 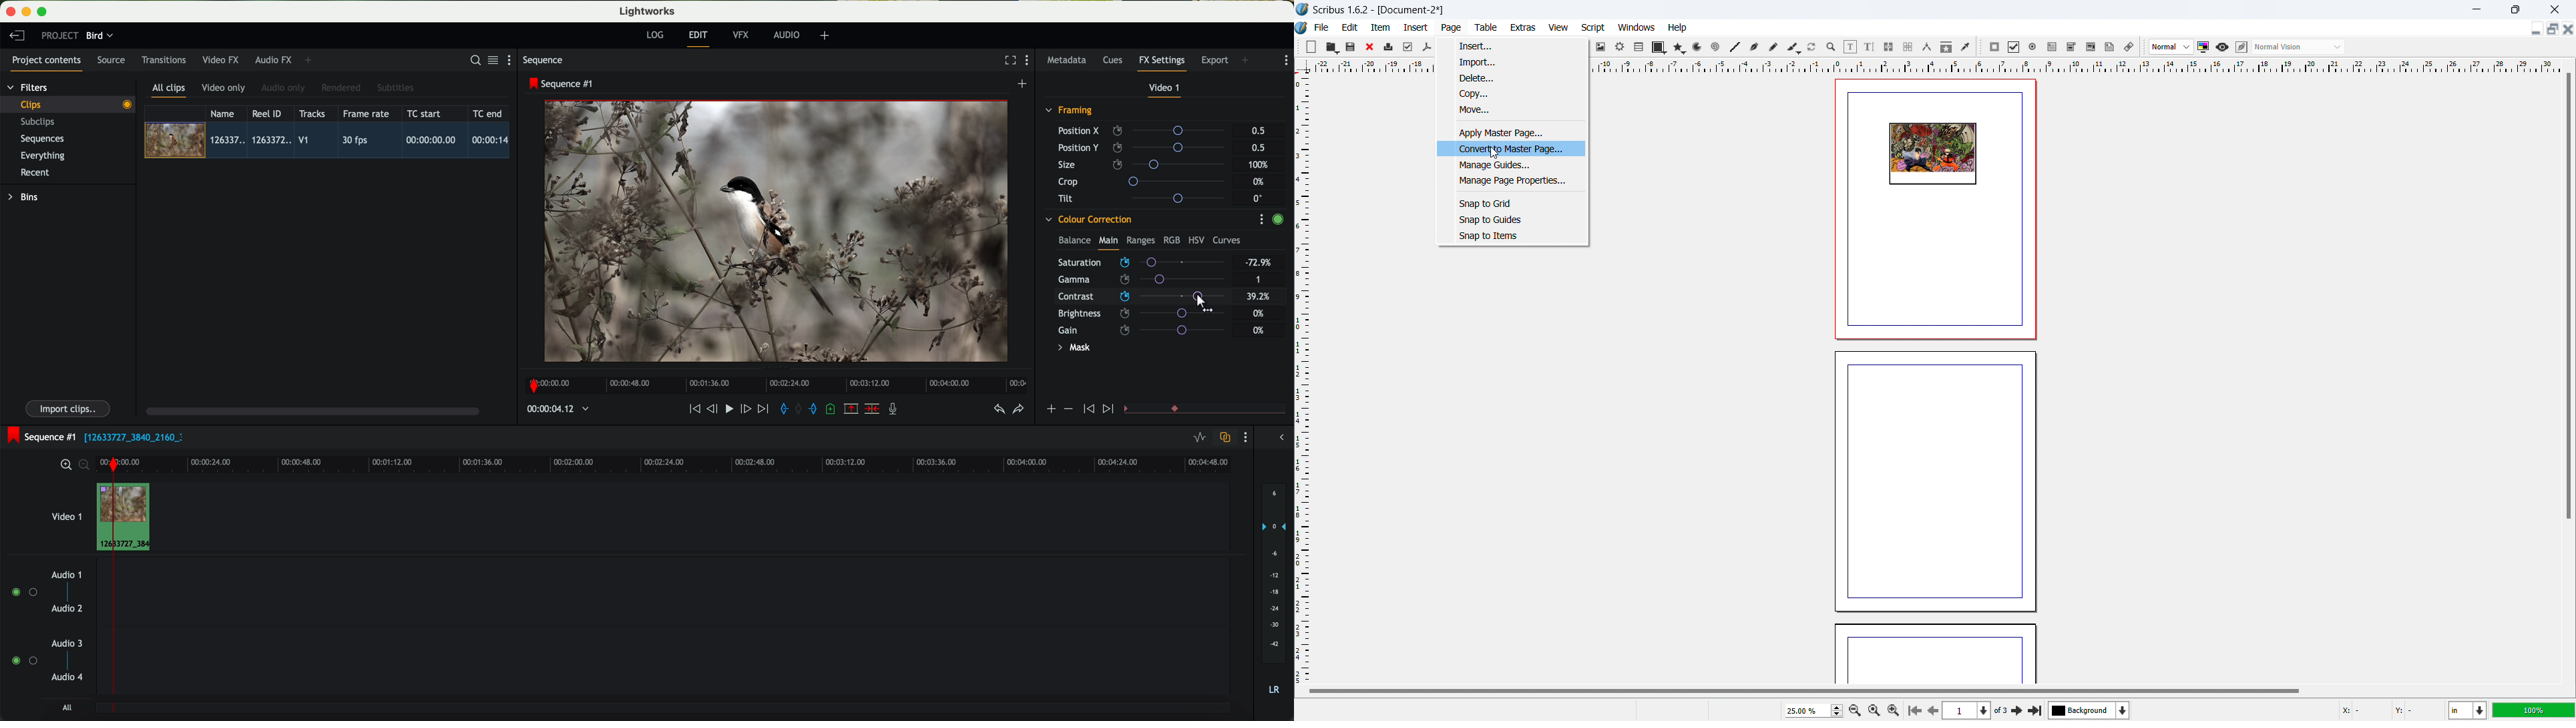 I want to click on frame rate, so click(x=366, y=114).